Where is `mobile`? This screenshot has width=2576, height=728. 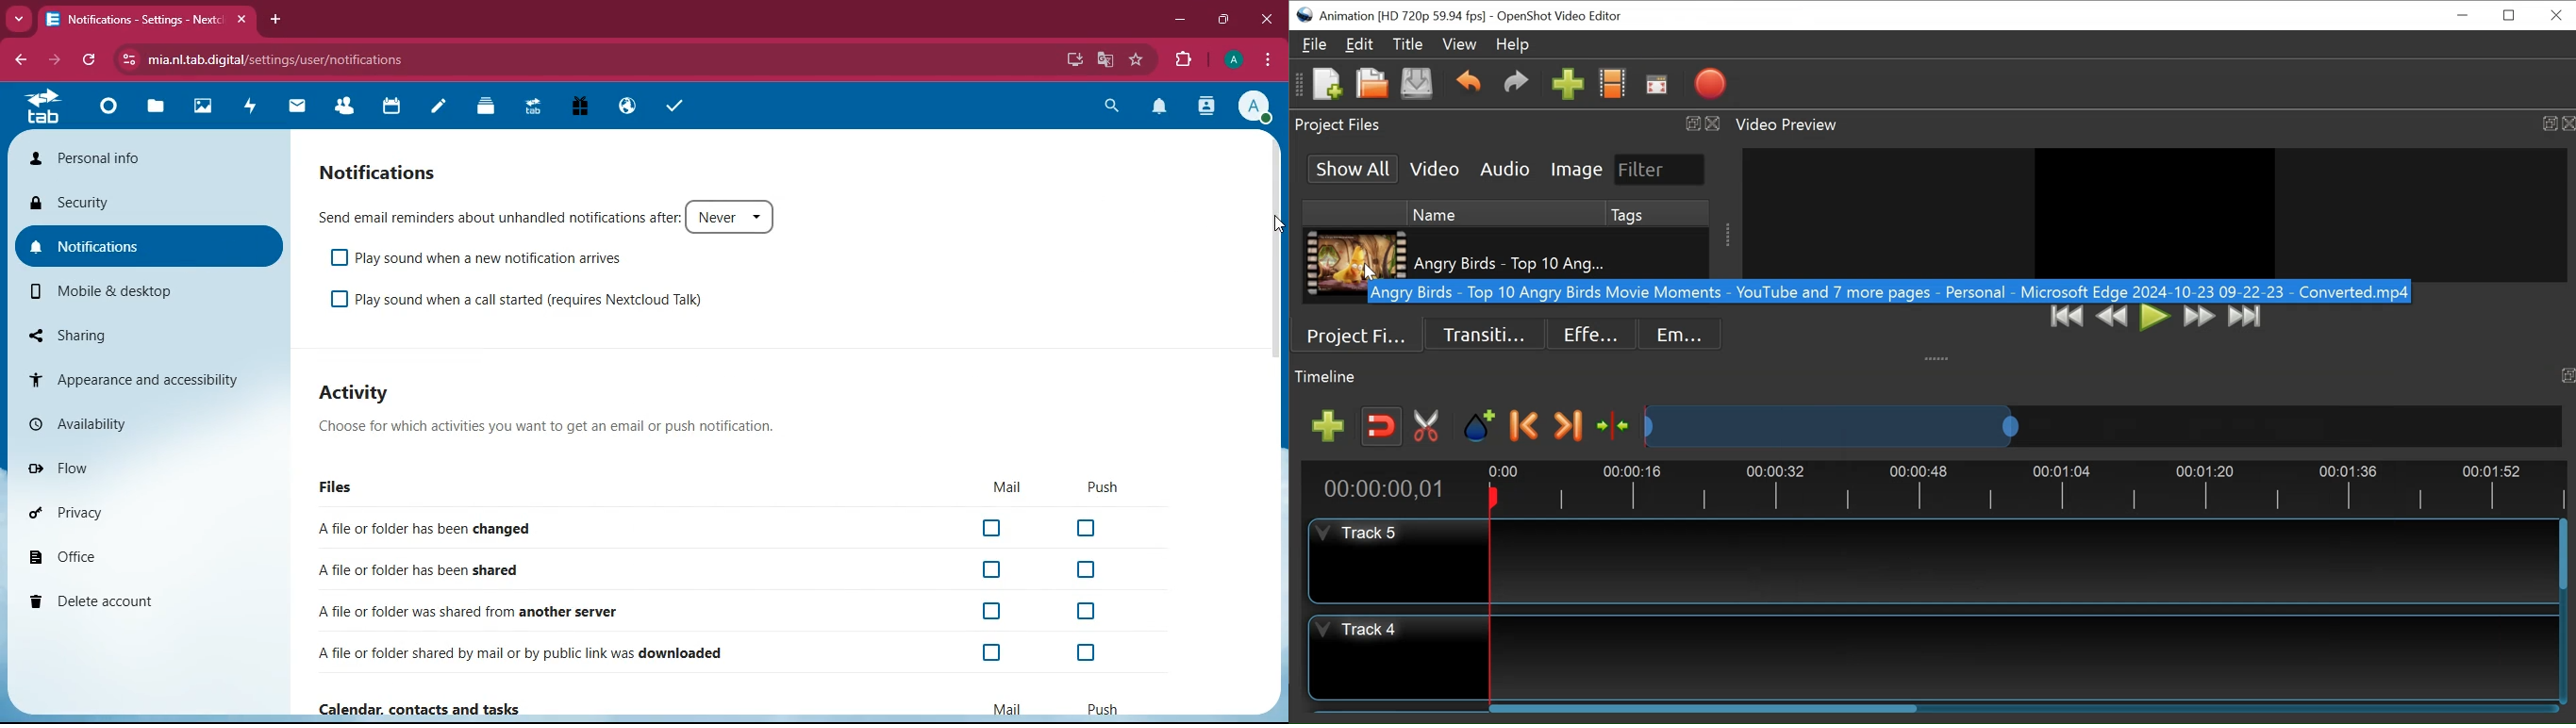 mobile is located at coordinates (148, 294).